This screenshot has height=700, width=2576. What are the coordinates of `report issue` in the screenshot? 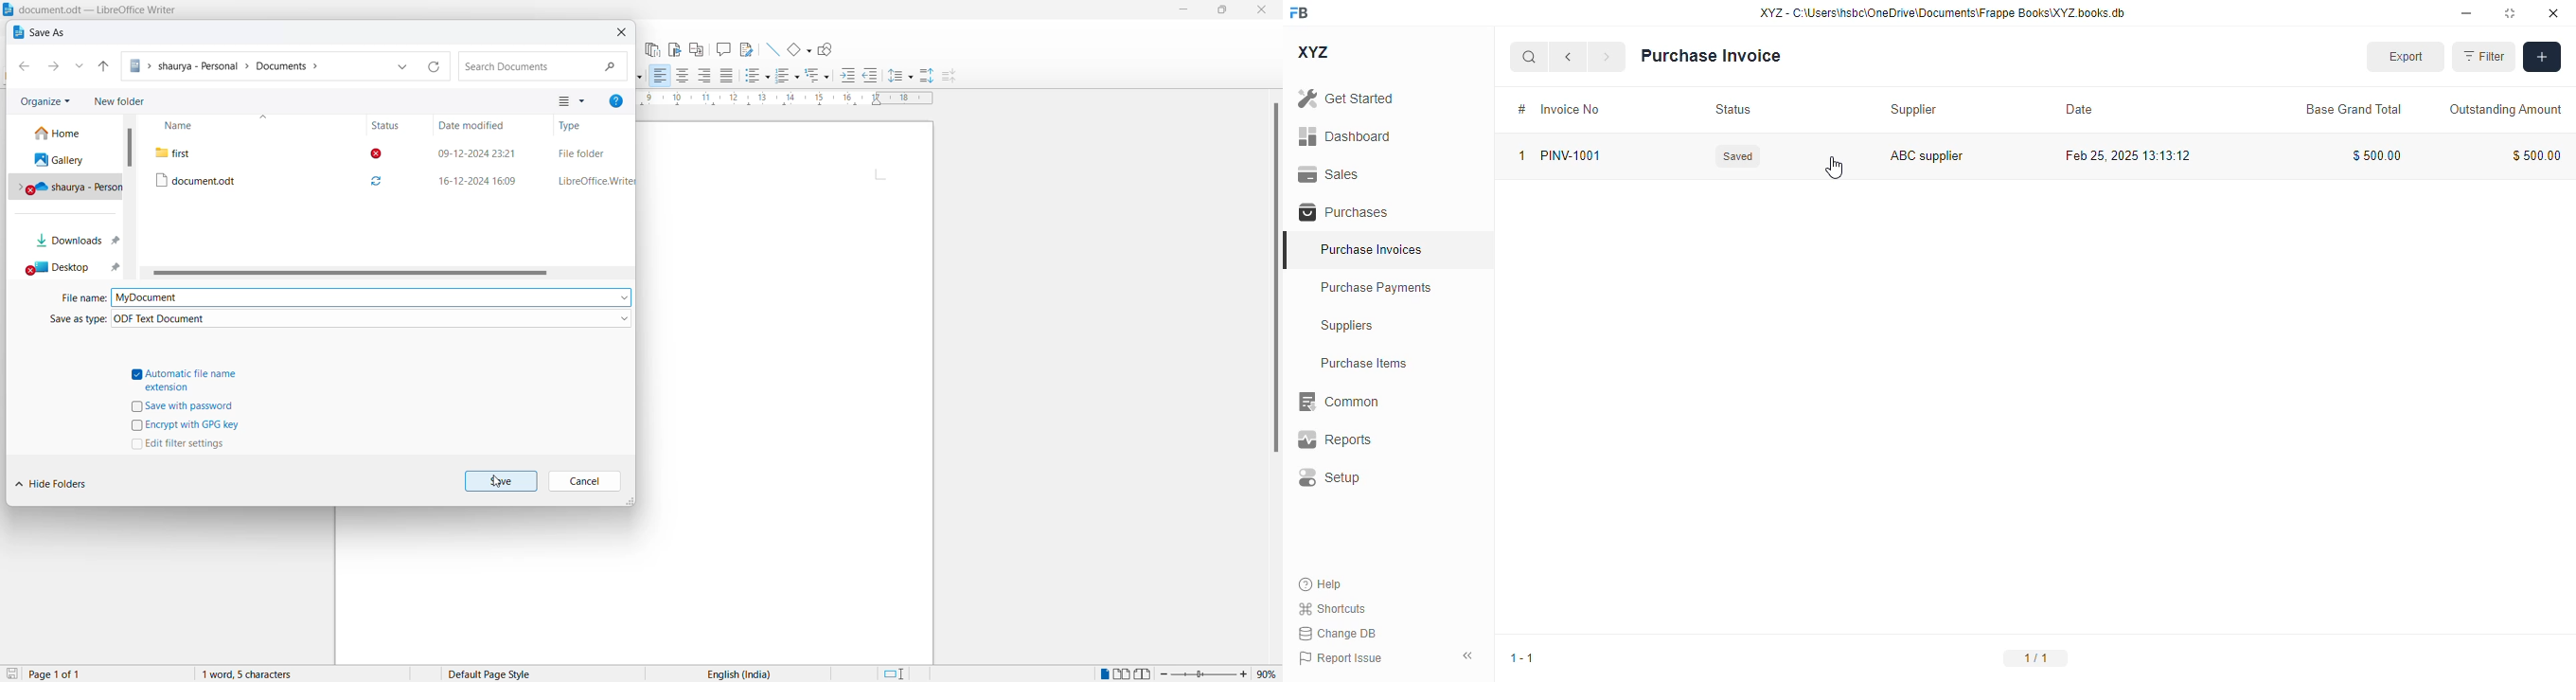 It's located at (1340, 658).